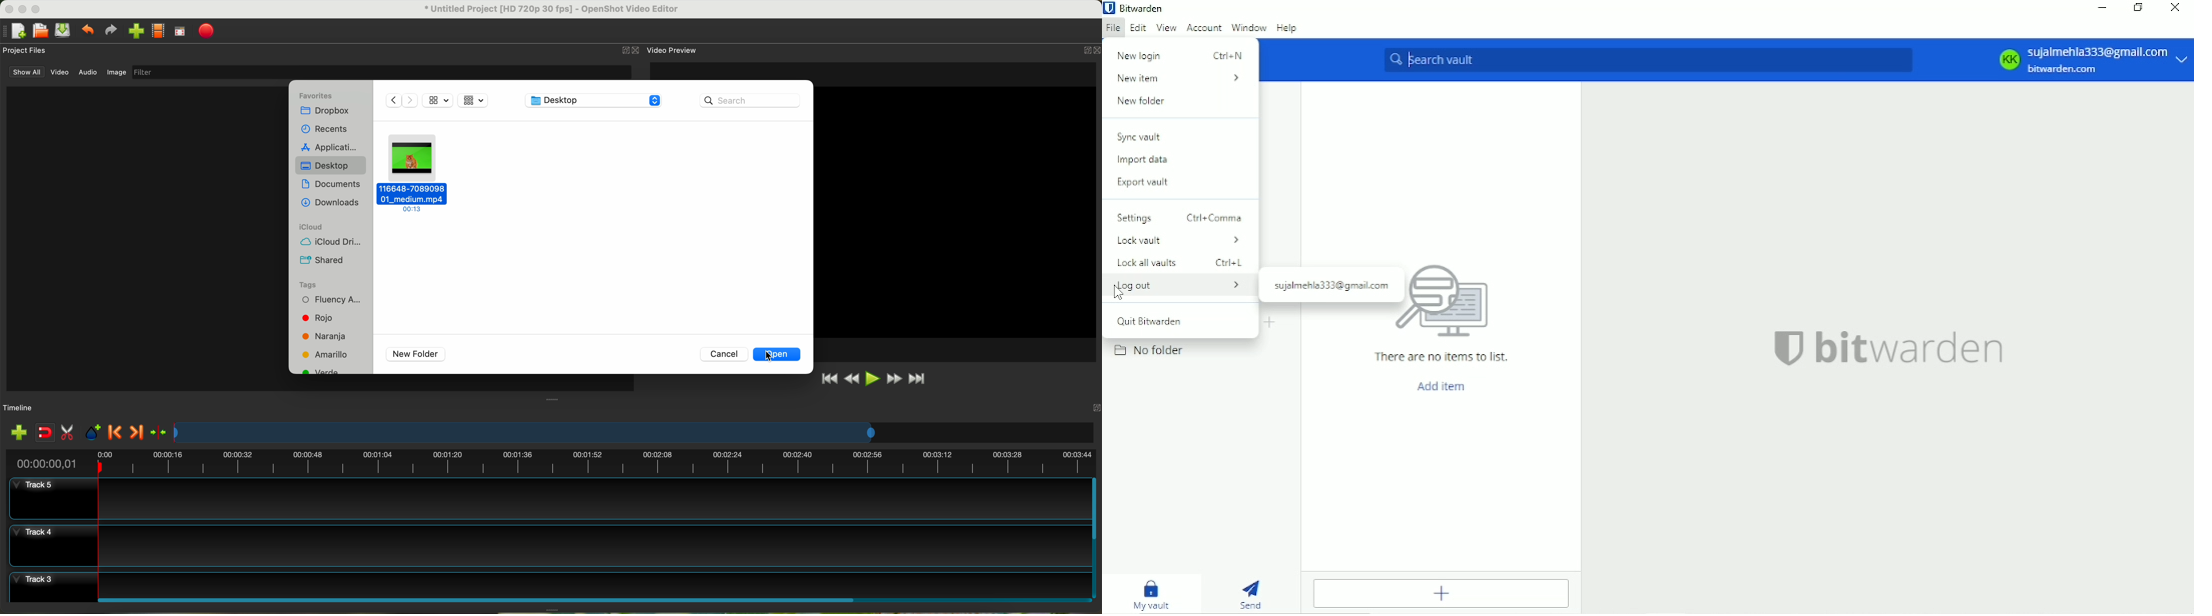 The height and width of the screenshot is (616, 2212). Describe the element at coordinates (2176, 9) in the screenshot. I see `Close` at that location.